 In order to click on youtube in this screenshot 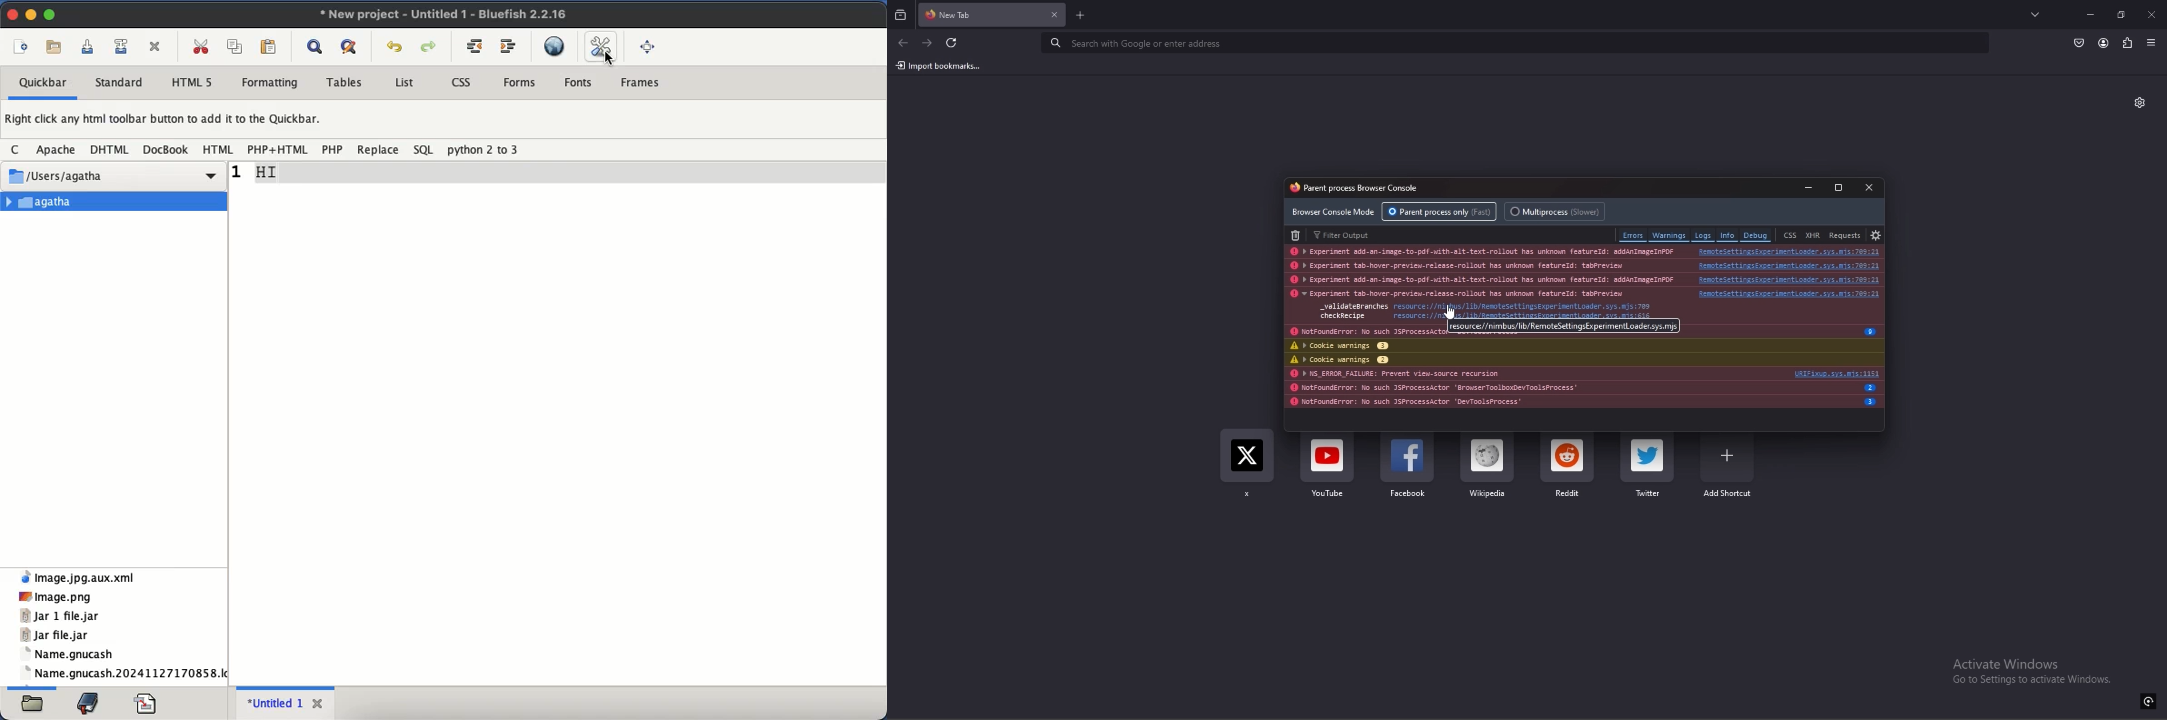, I will do `click(1328, 470)`.